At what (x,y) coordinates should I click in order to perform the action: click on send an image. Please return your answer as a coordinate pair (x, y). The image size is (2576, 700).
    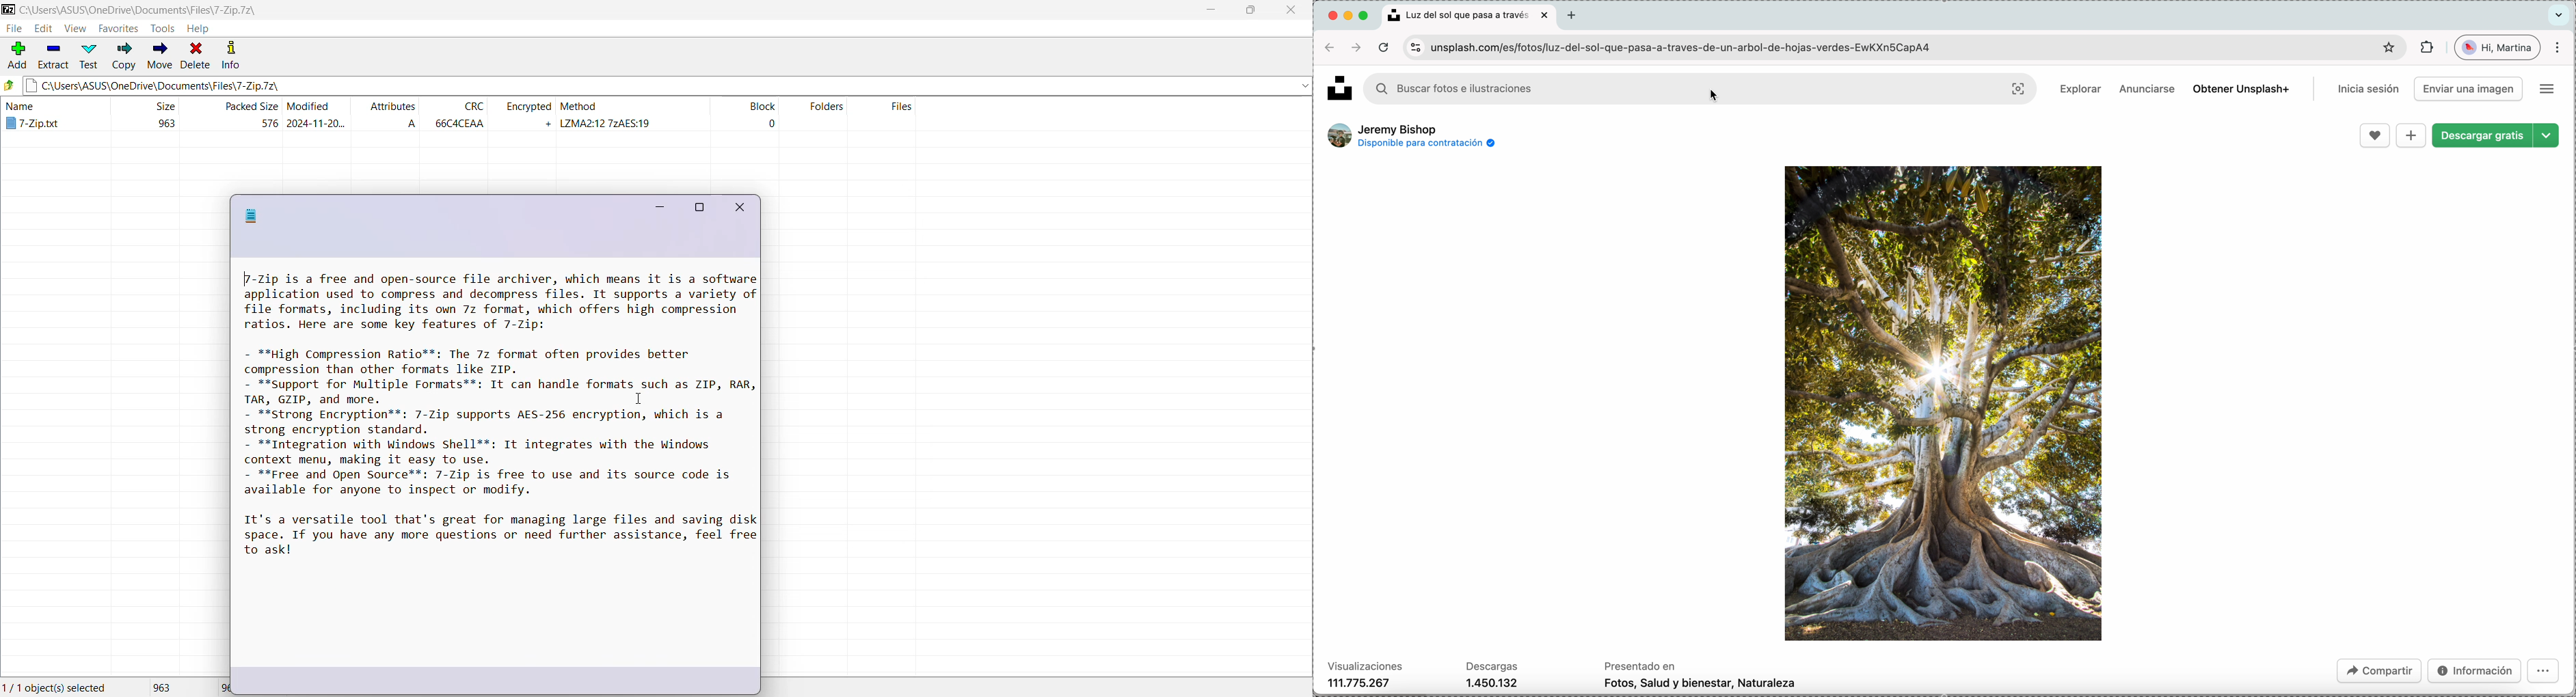
    Looking at the image, I should click on (2469, 88).